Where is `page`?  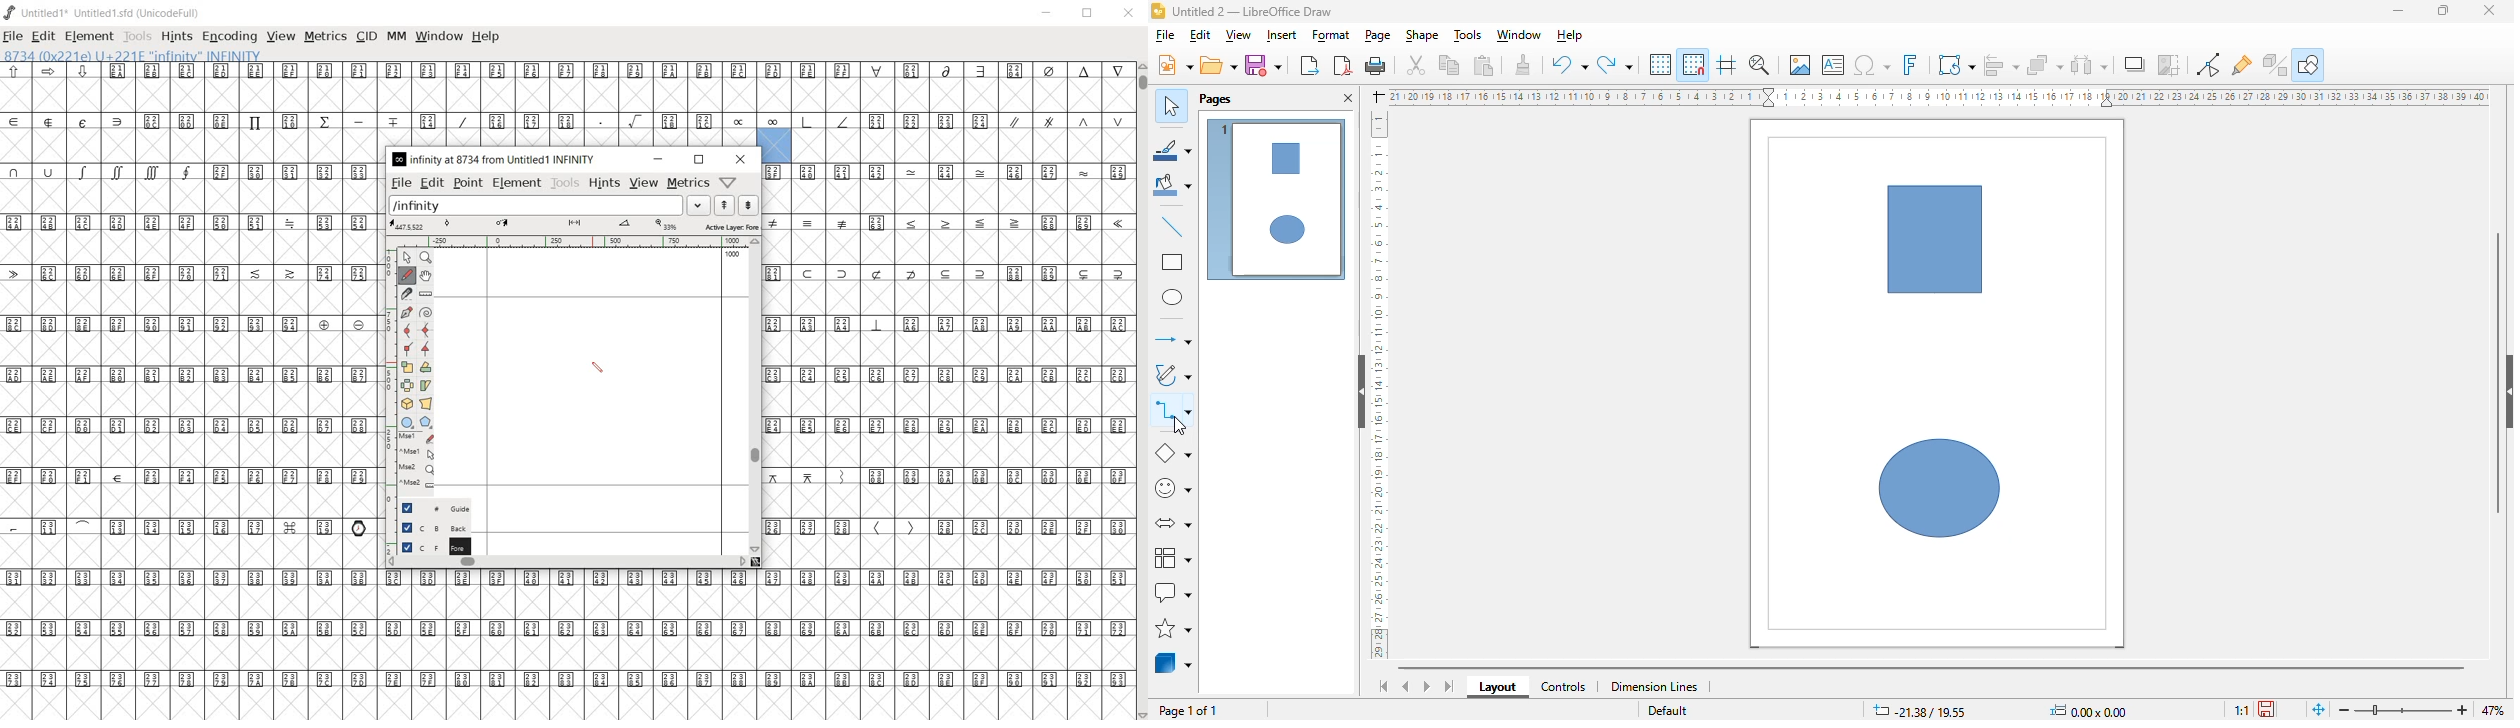
page is located at coordinates (1379, 35).